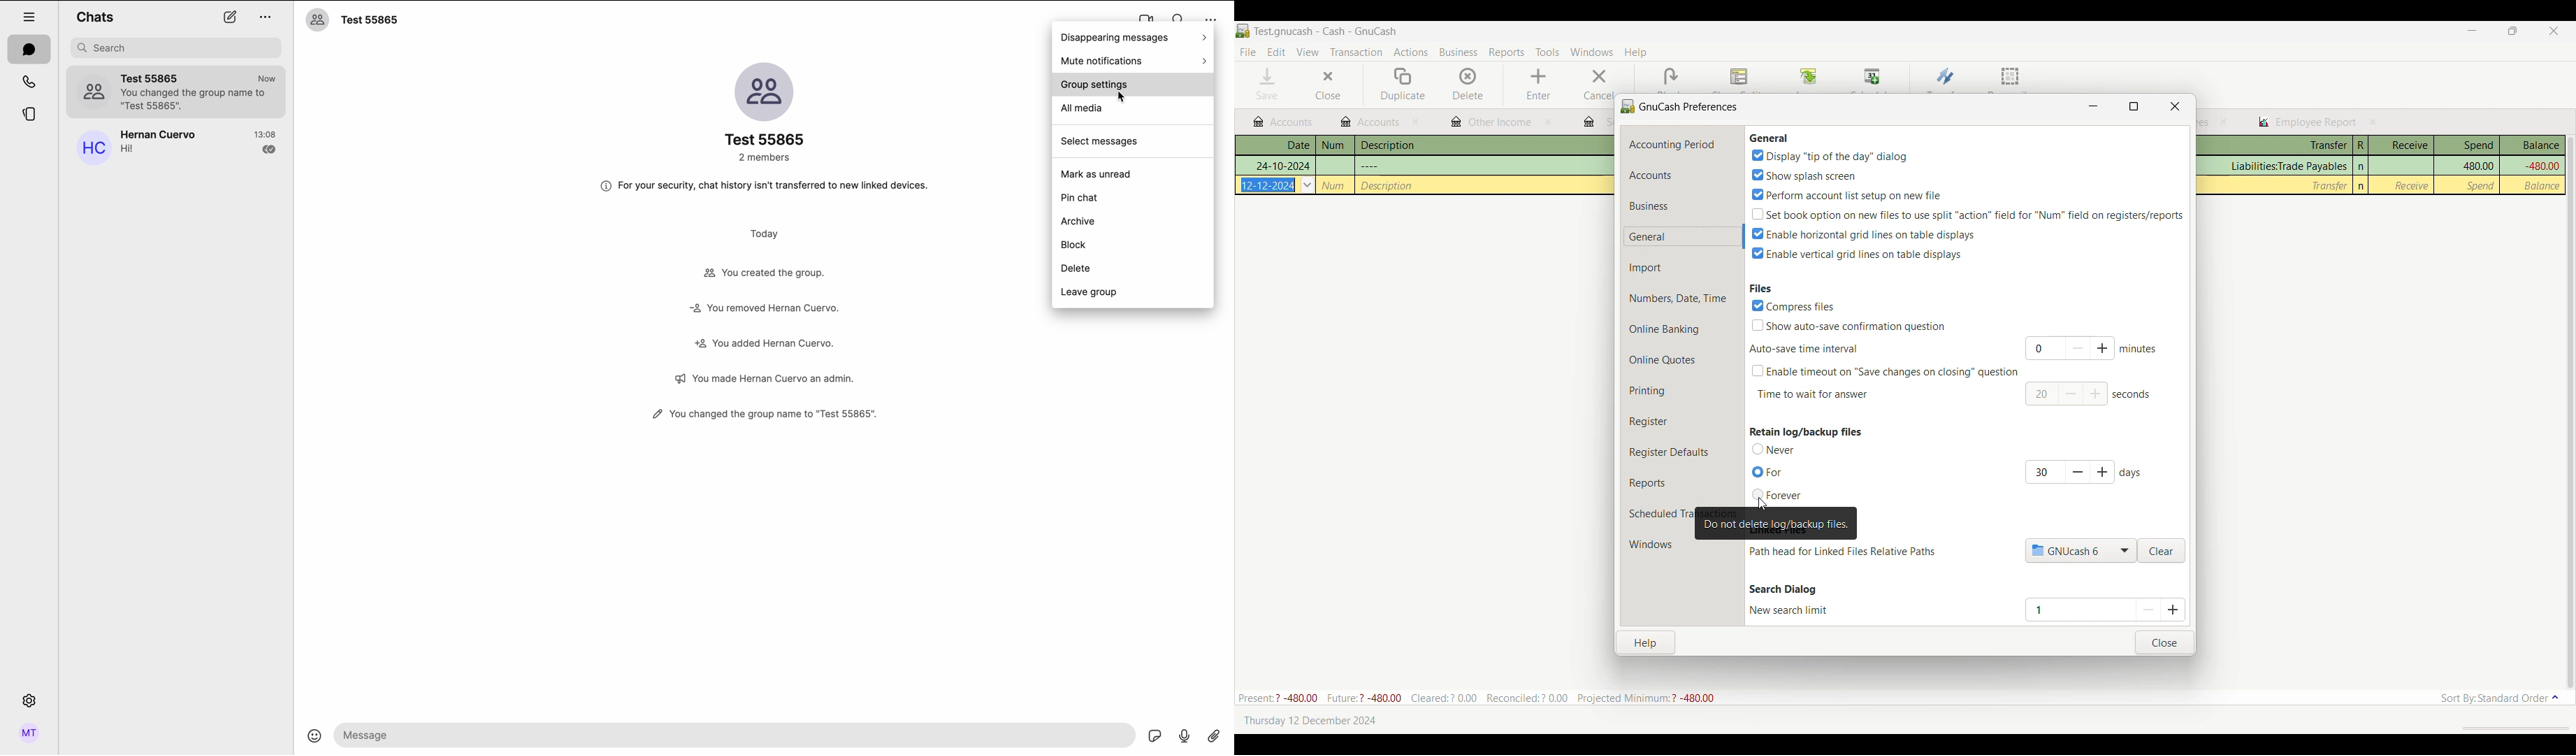 This screenshot has height=756, width=2576. Describe the element at coordinates (1684, 236) in the screenshot. I see `Current selection highlighted` at that location.